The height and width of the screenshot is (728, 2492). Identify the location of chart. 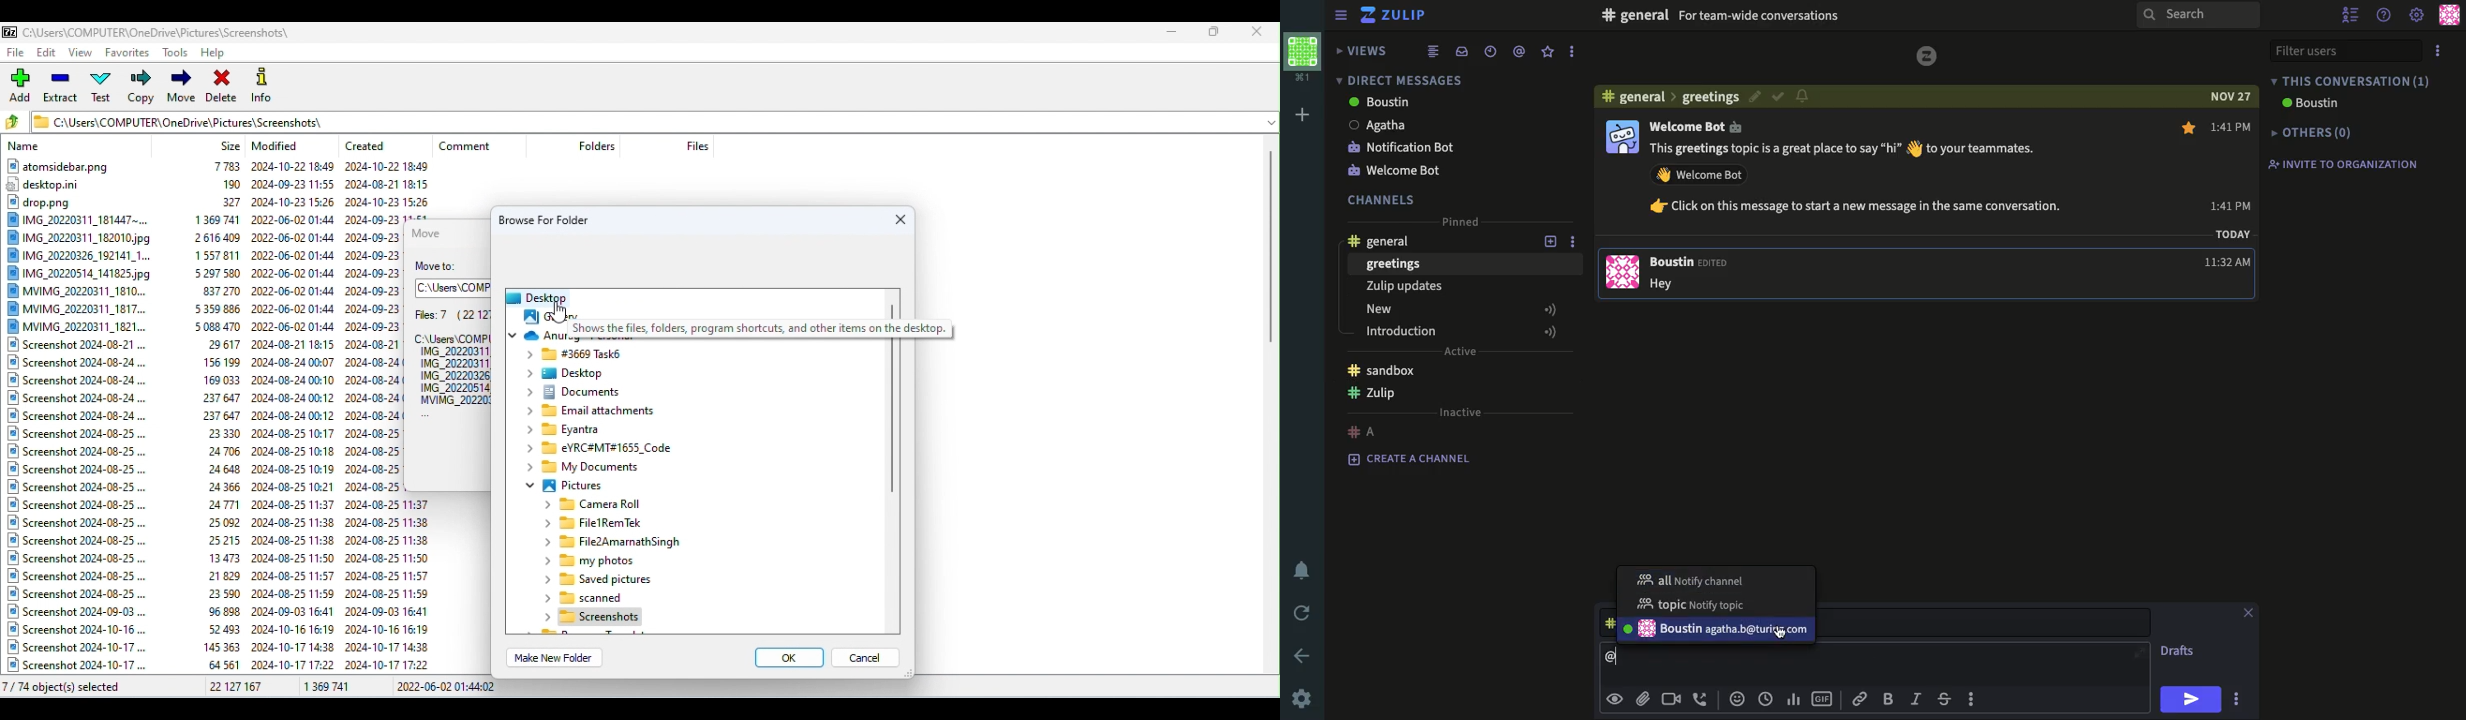
(1796, 699).